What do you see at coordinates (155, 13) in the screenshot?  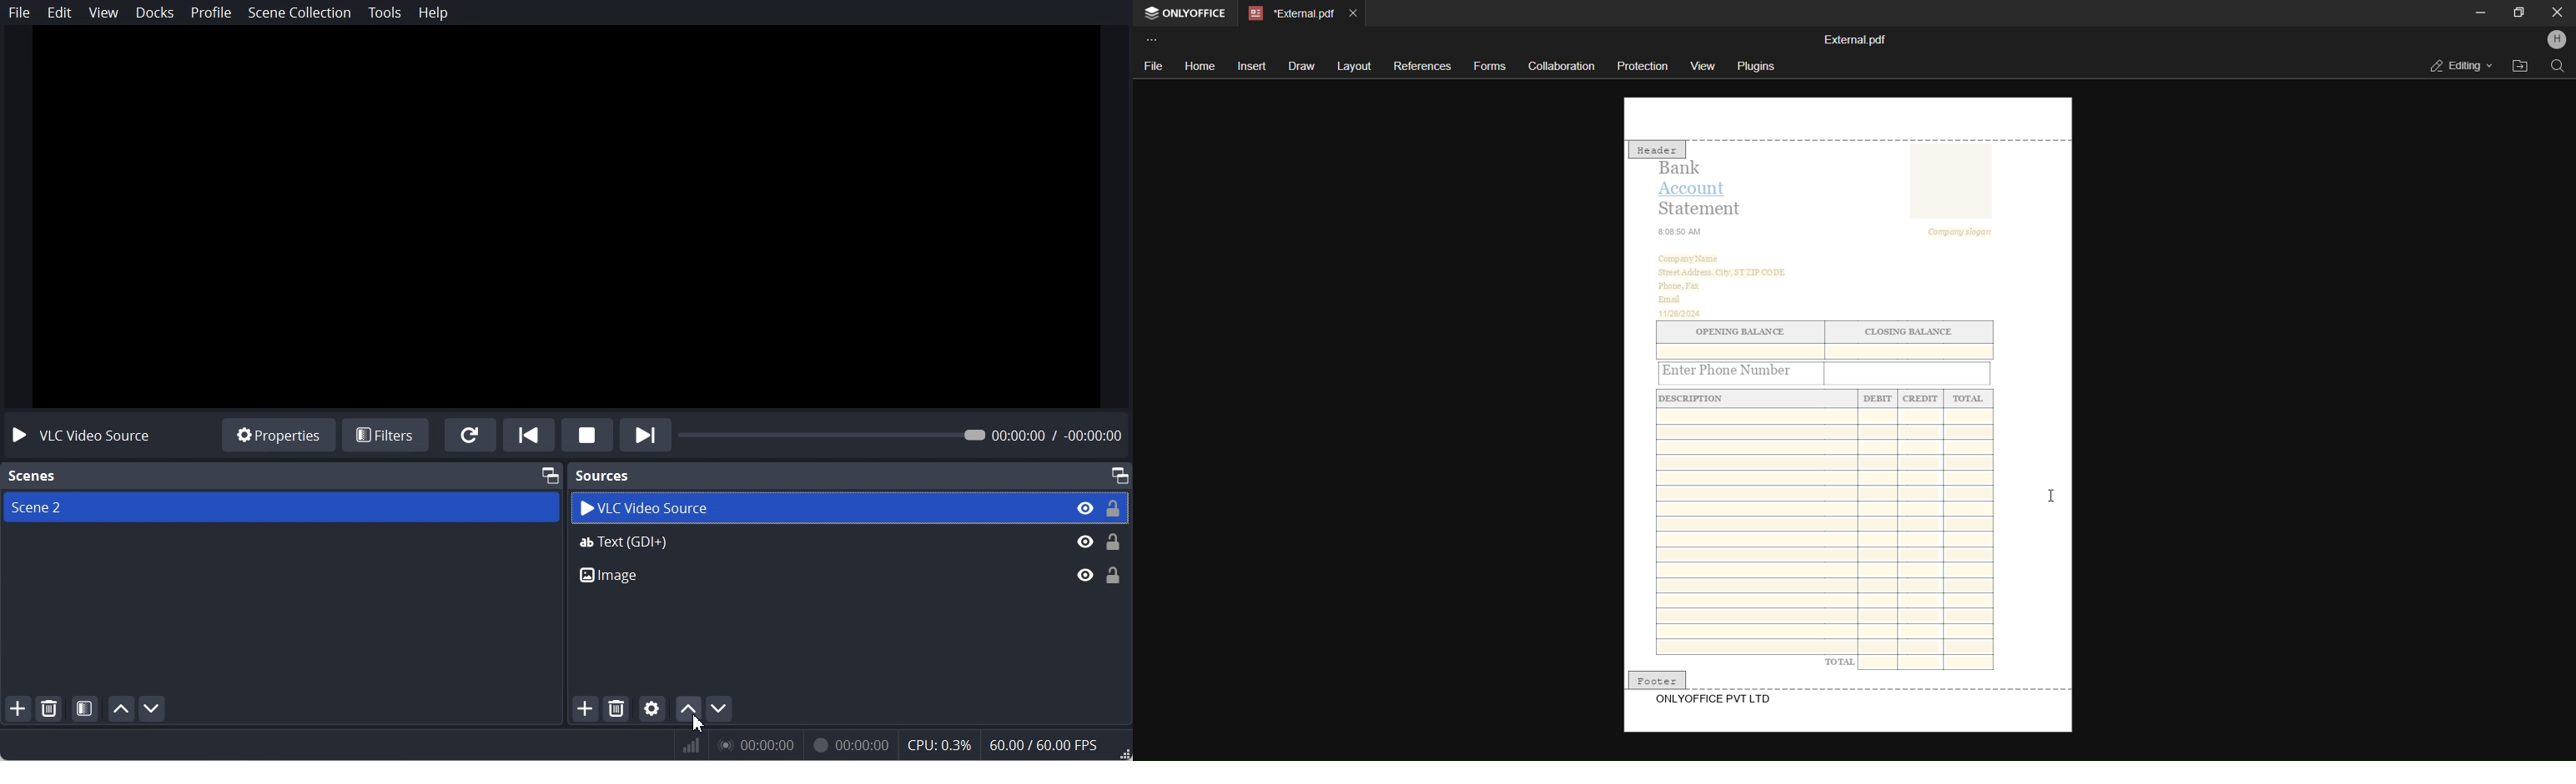 I see `Docks` at bounding box center [155, 13].